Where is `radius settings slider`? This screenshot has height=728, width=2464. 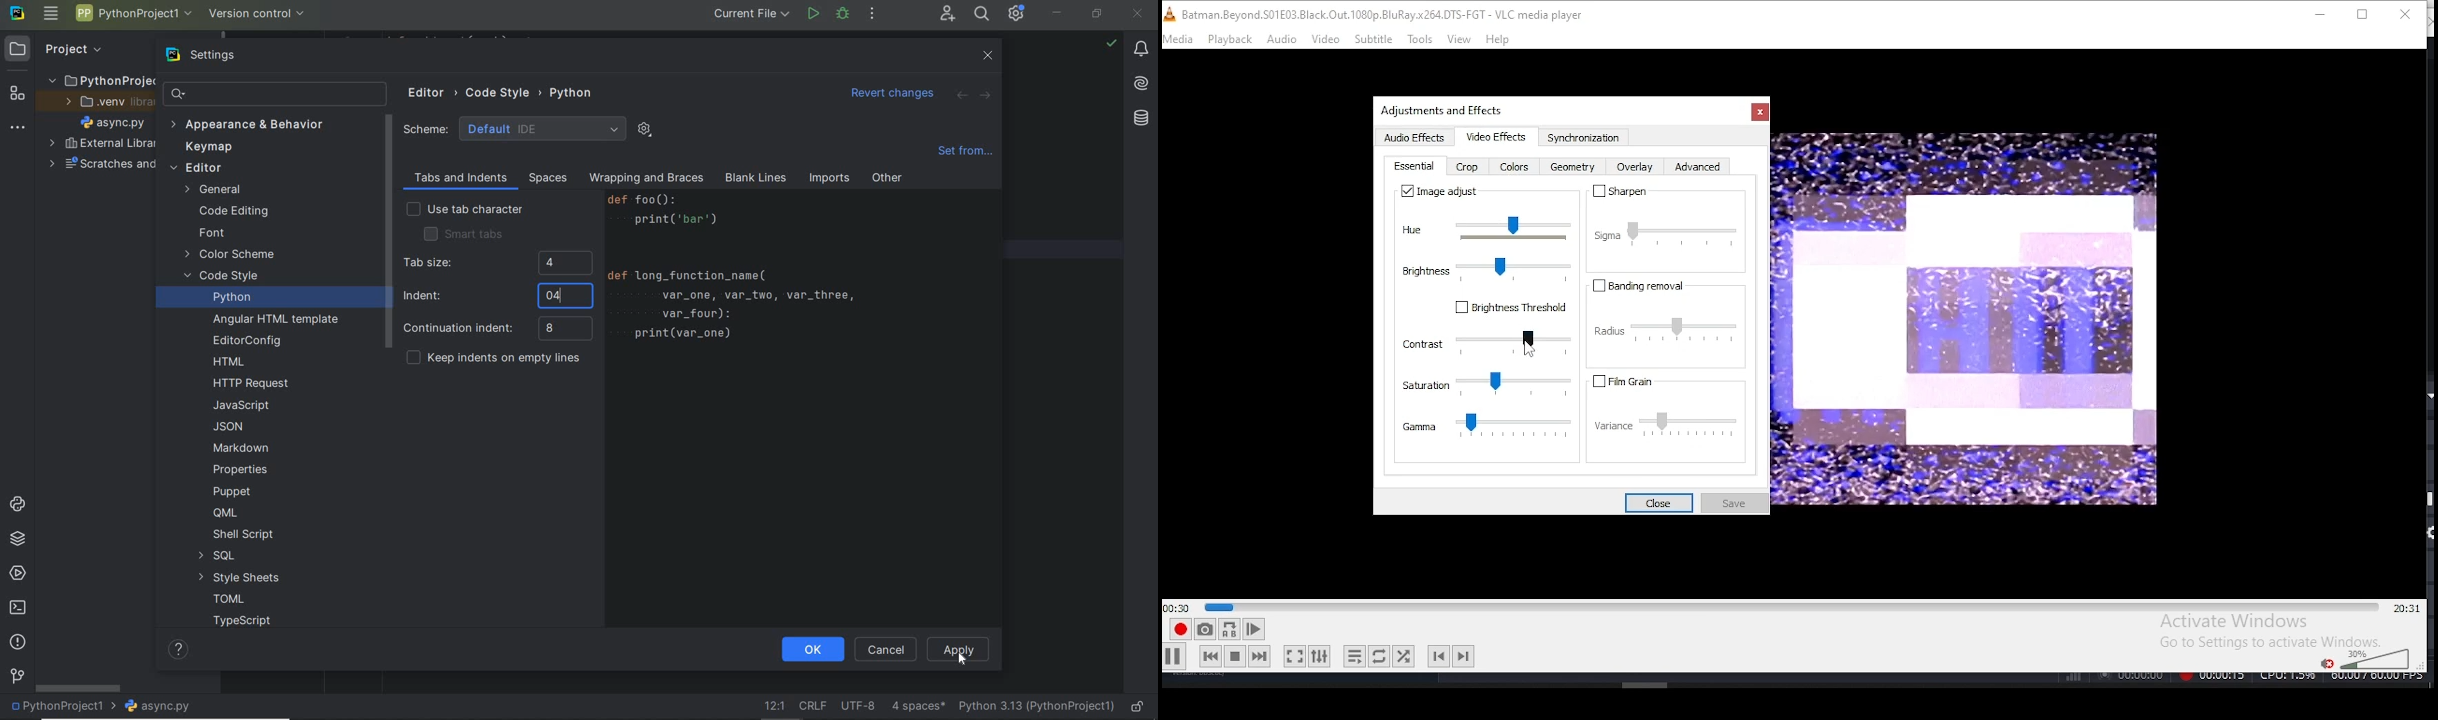
radius settings slider is located at coordinates (1671, 329).